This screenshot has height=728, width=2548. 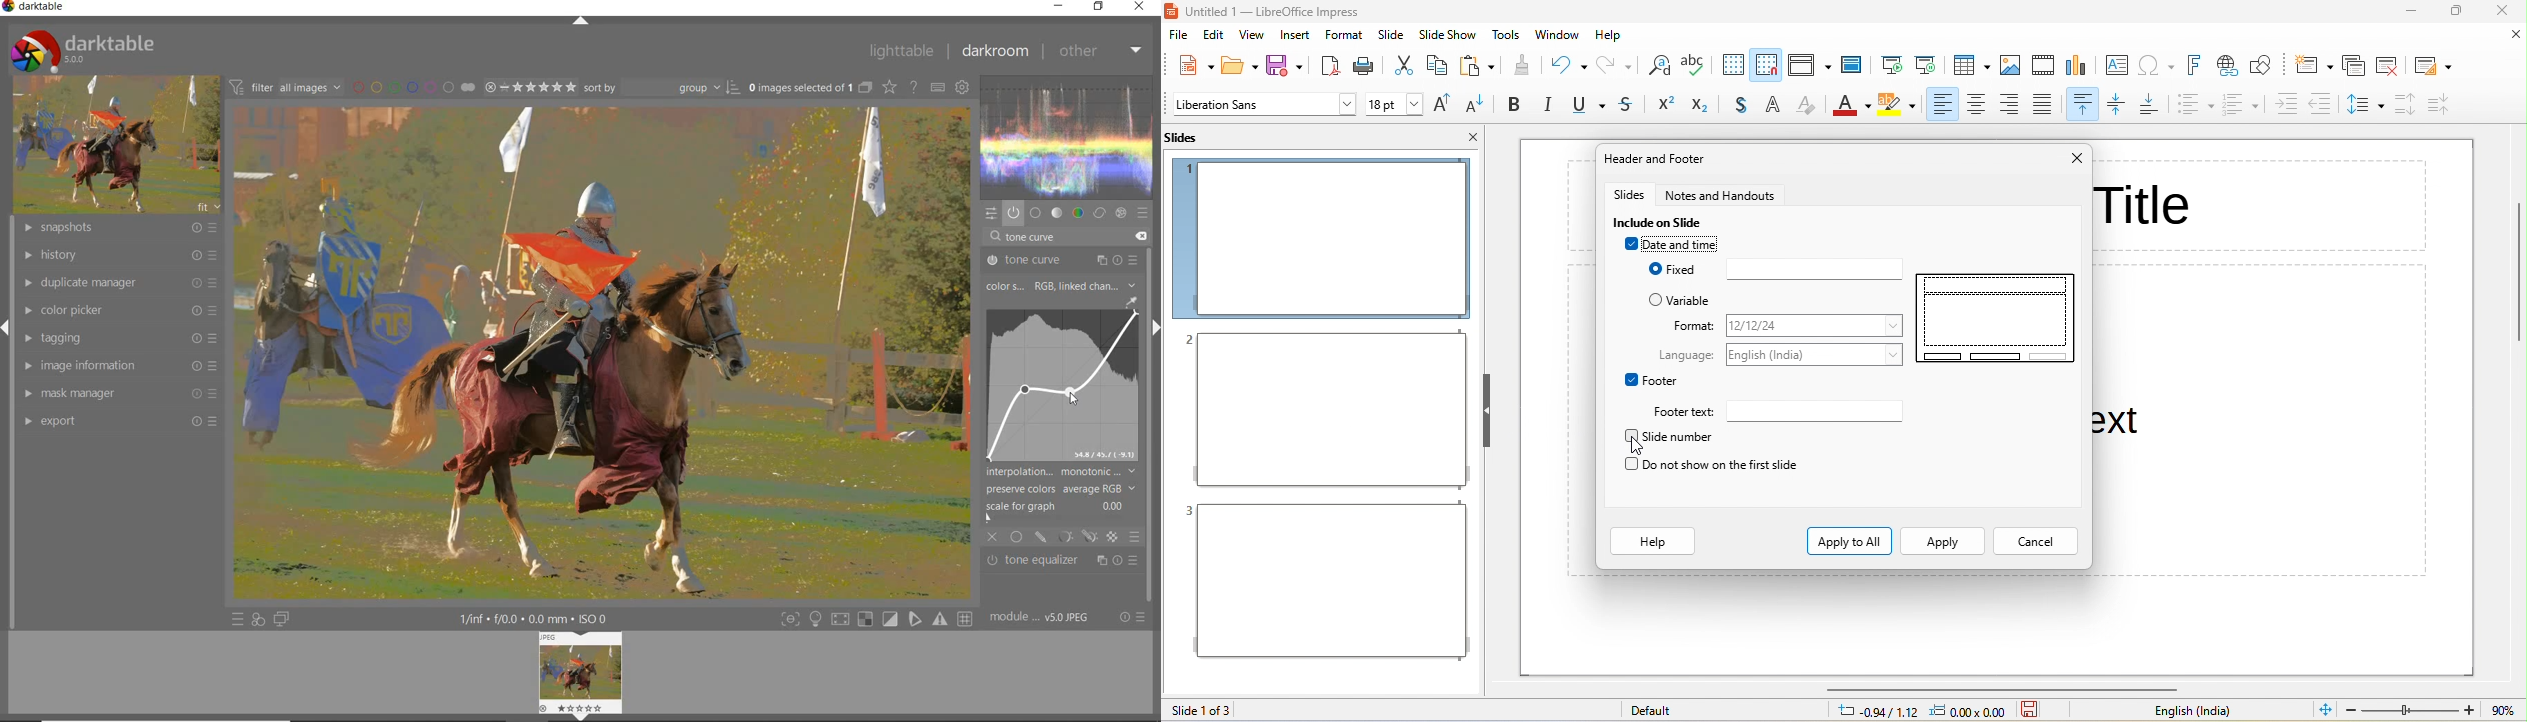 What do you see at coordinates (1630, 436) in the screenshot?
I see `Checkbox` at bounding box center [1630, 436].